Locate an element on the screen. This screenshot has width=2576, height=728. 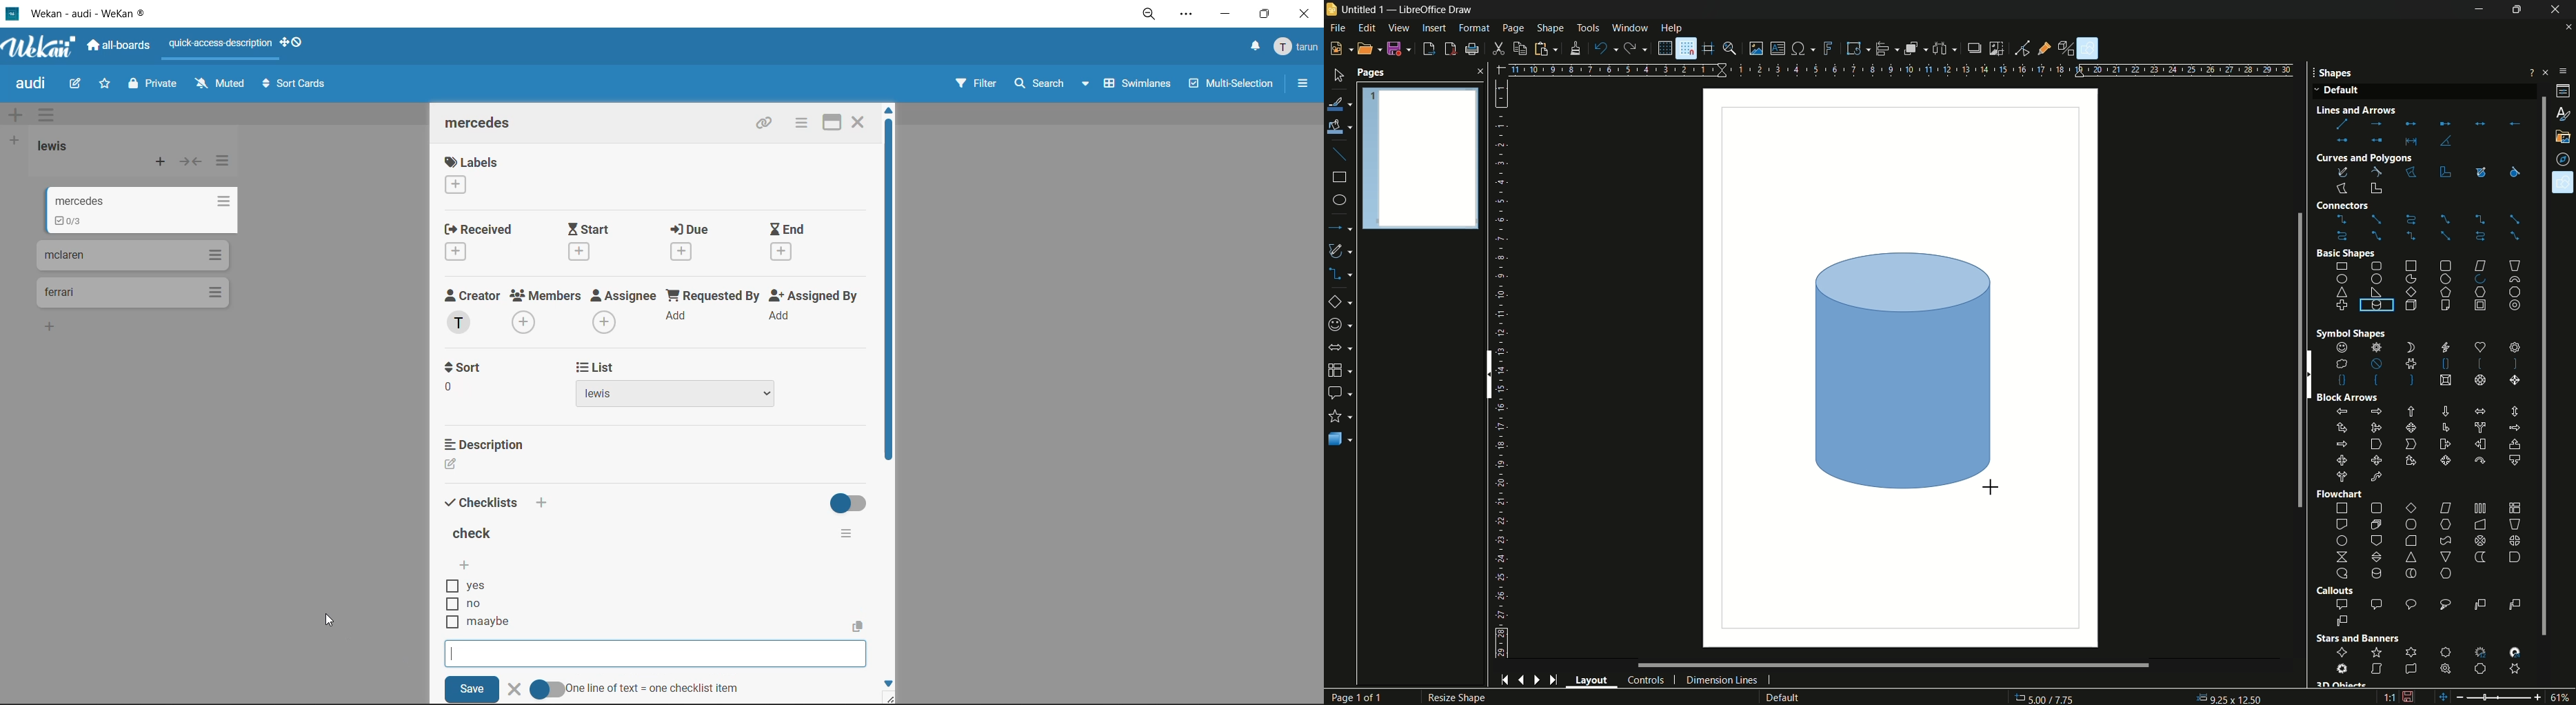
styles is located at coordinates (2562, 113).